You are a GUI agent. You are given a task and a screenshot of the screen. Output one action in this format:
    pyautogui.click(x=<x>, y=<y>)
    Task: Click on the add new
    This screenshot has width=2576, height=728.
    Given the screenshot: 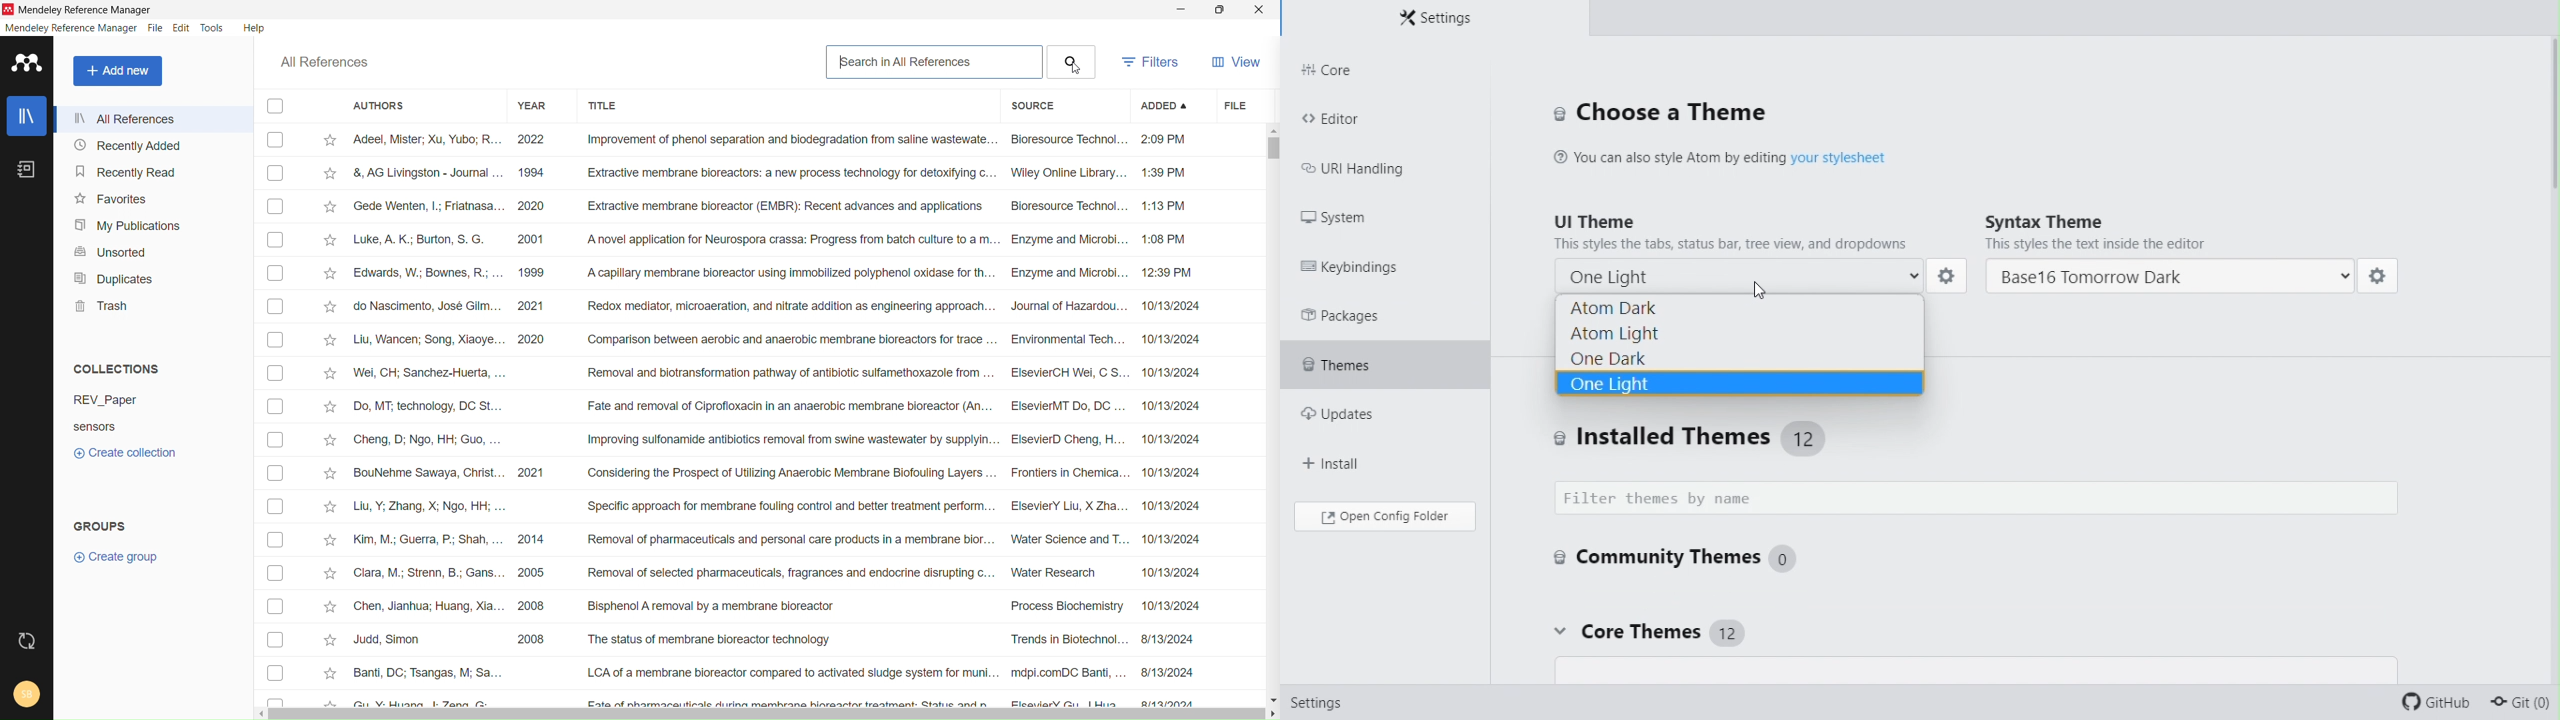 What is the action you would take?
    pyautogui.click(x=117, y=71)
    